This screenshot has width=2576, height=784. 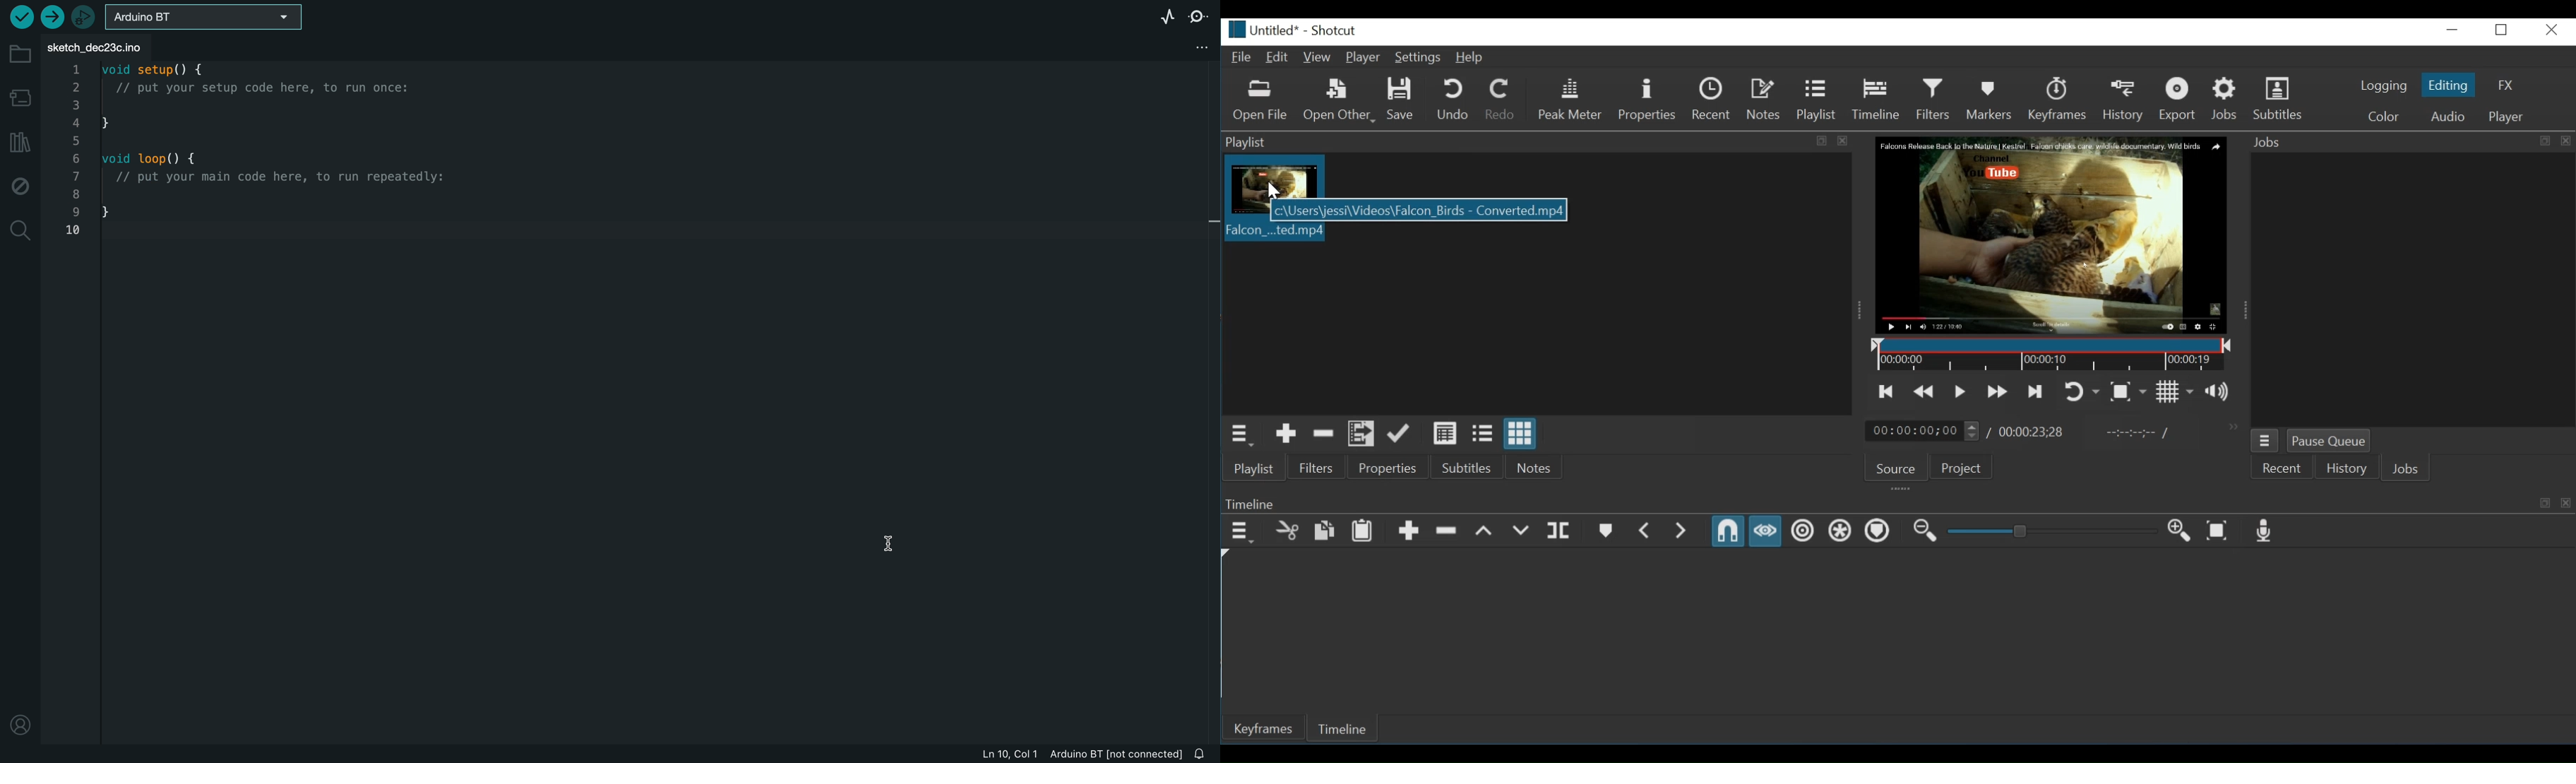 I want to click on Zoom Timeline to fit, so click(x=2217, y=530).